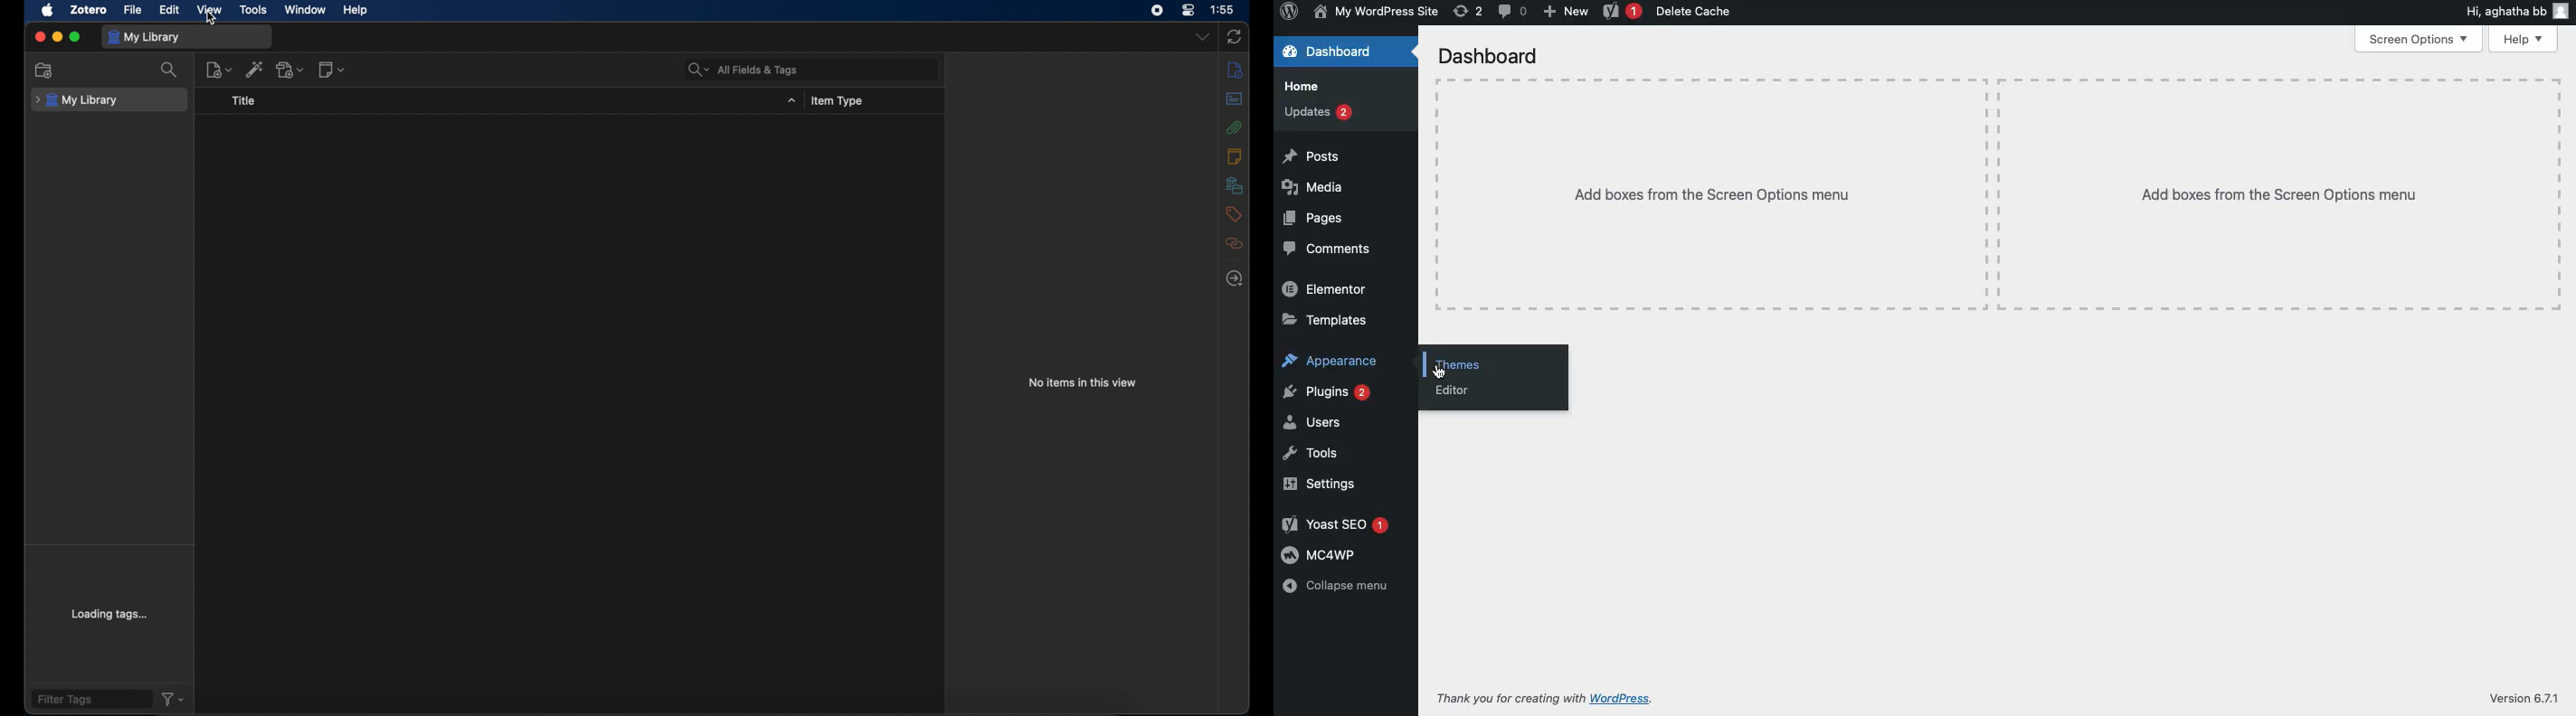  Describe the element at coordinates (147, 37) in the screenshot. I see `my library` at that location.